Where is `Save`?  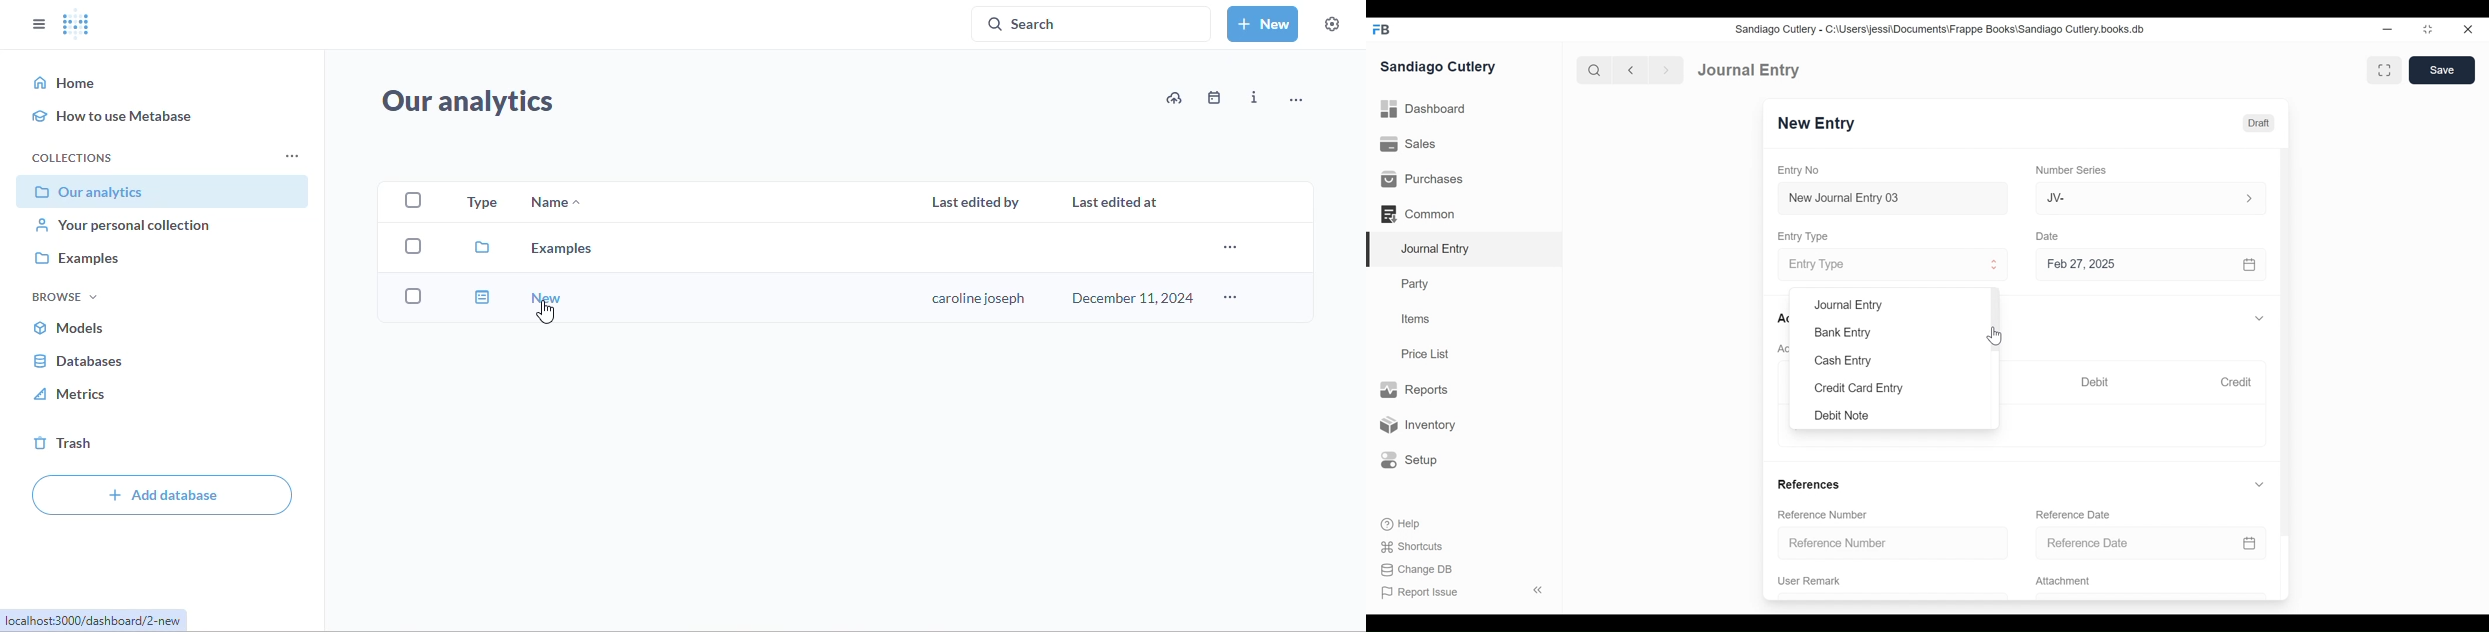
Save is located at coordinates (2444, 70).